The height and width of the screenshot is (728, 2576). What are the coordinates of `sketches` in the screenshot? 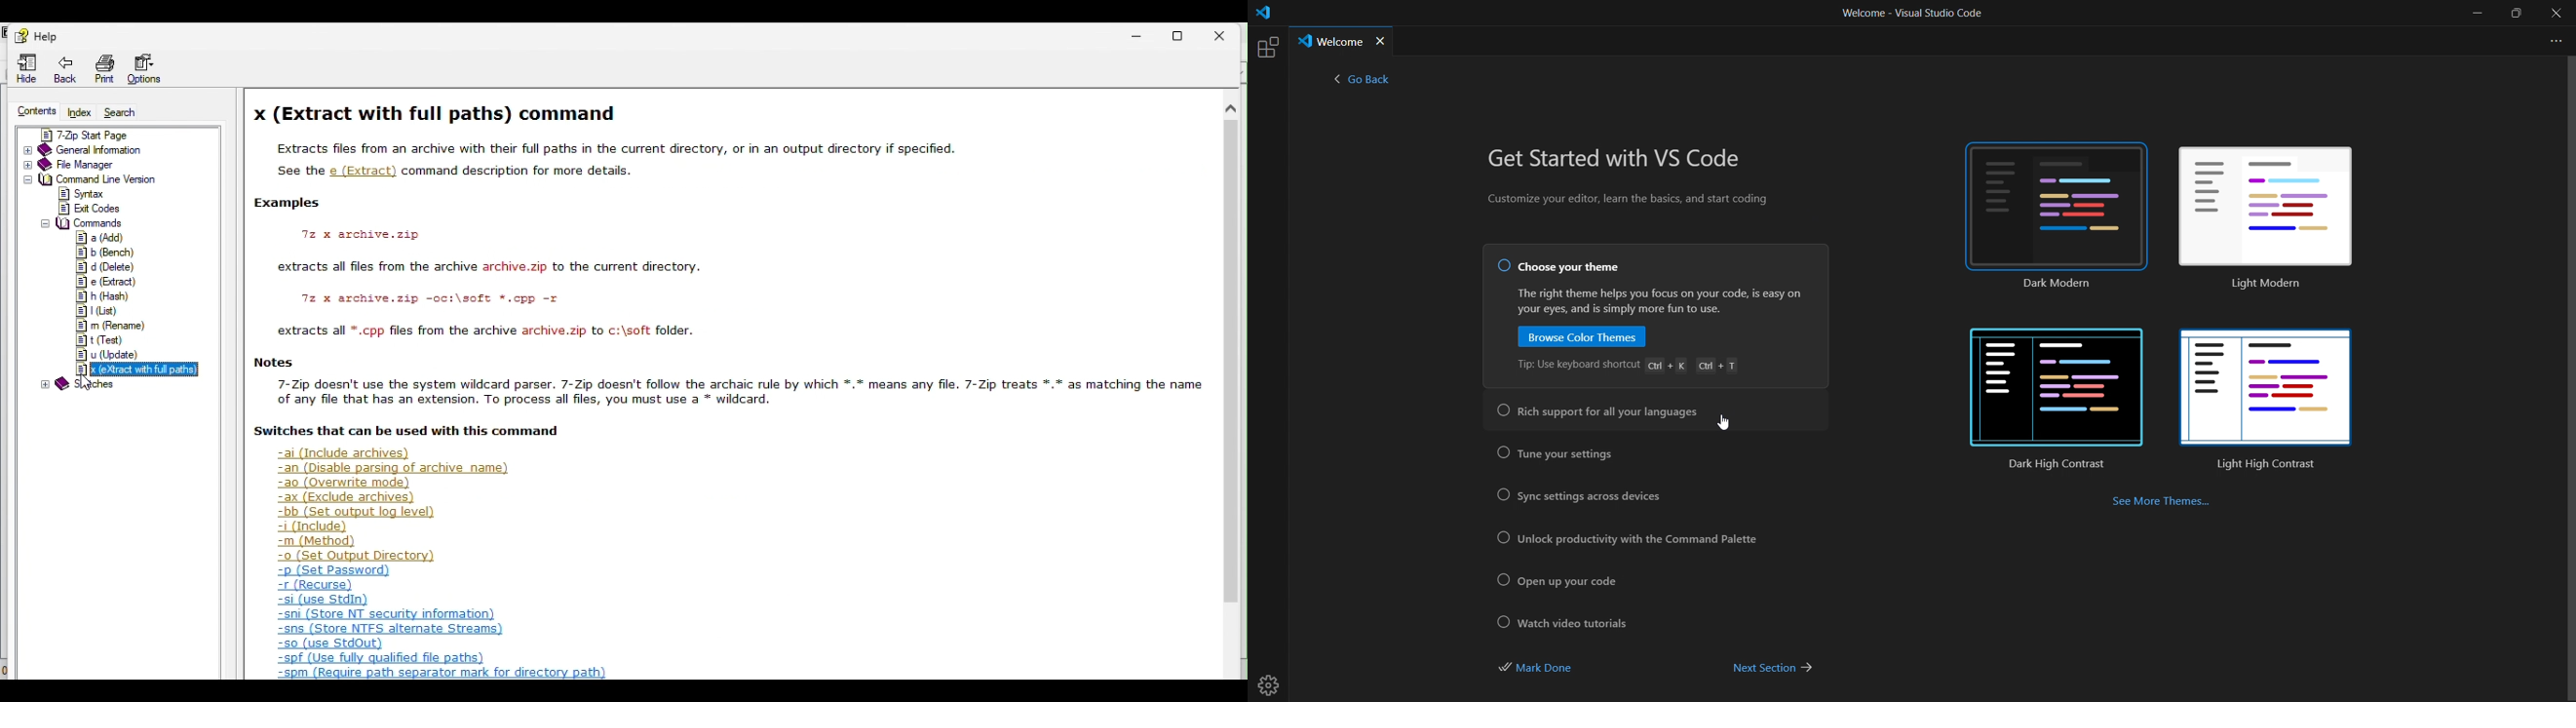 It's located at (93, 385).